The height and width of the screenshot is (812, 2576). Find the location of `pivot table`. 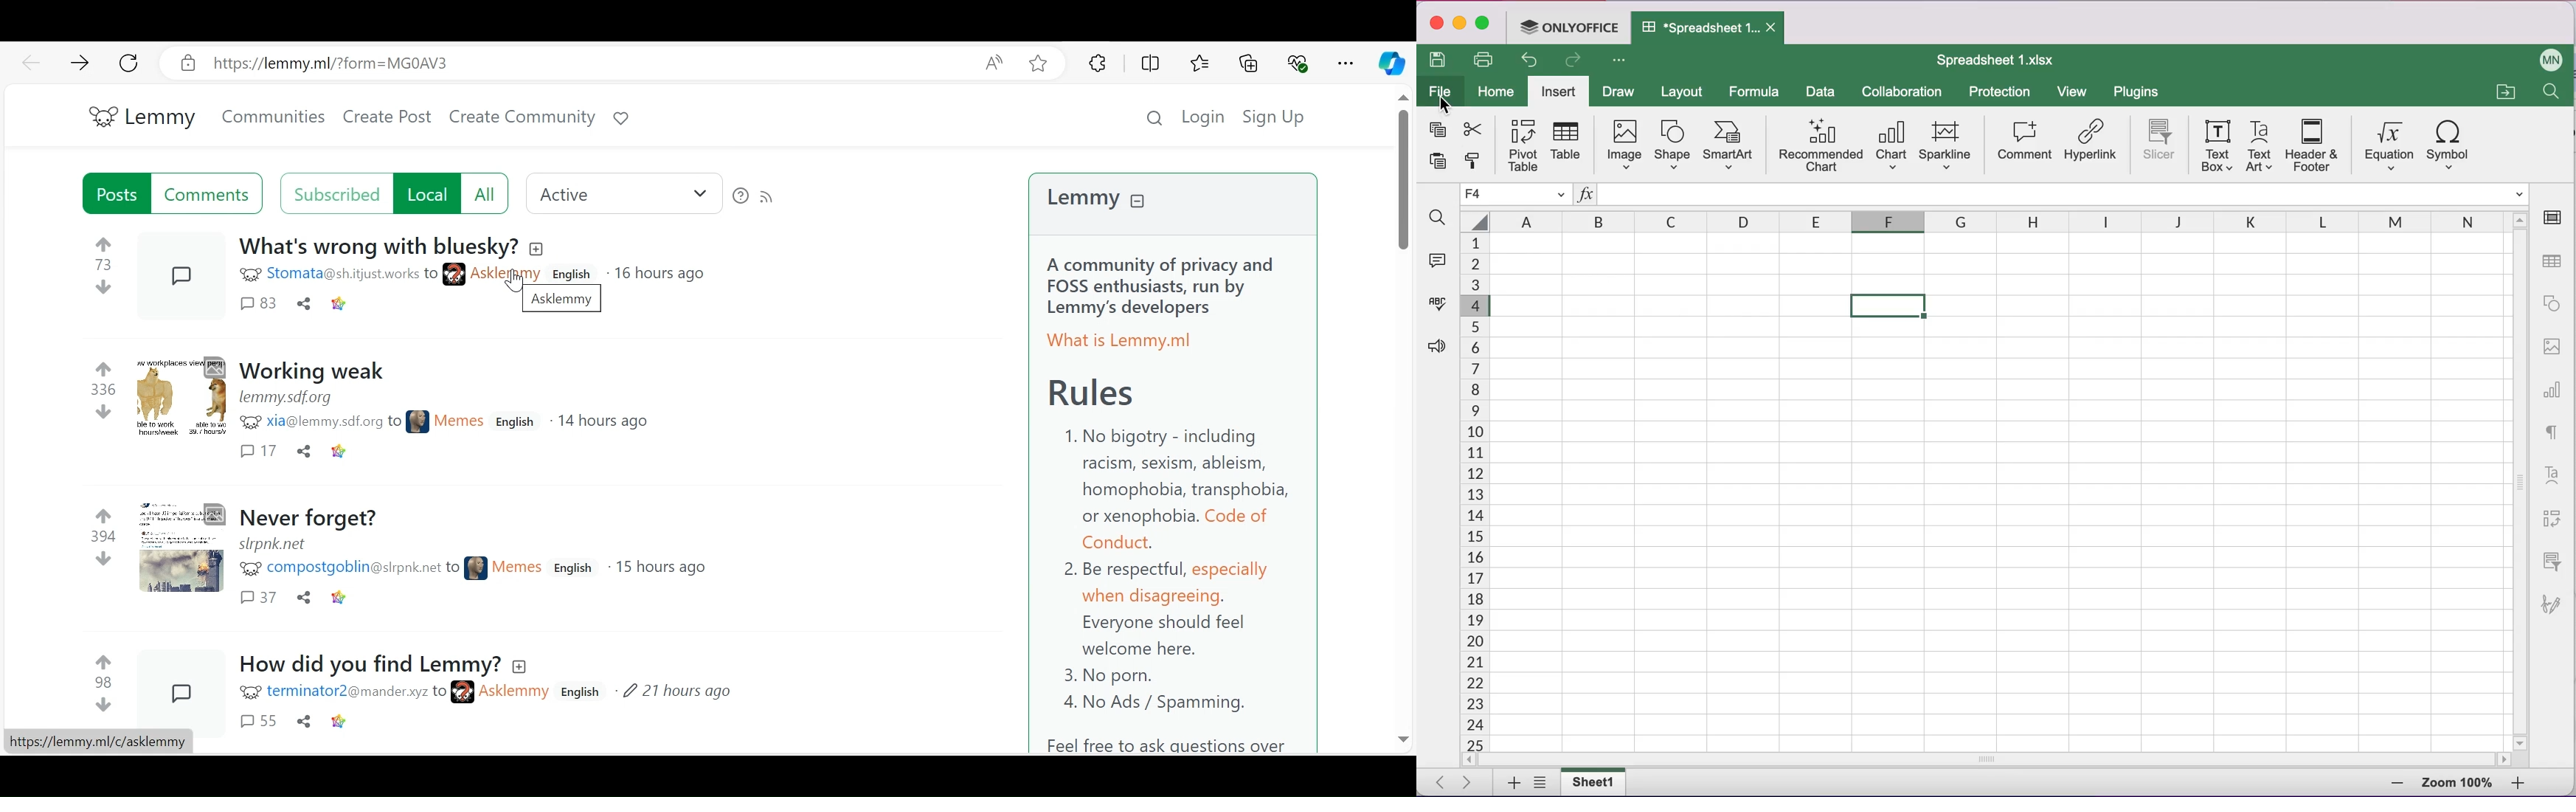

pivot table is located at coordinates (1524, 144).